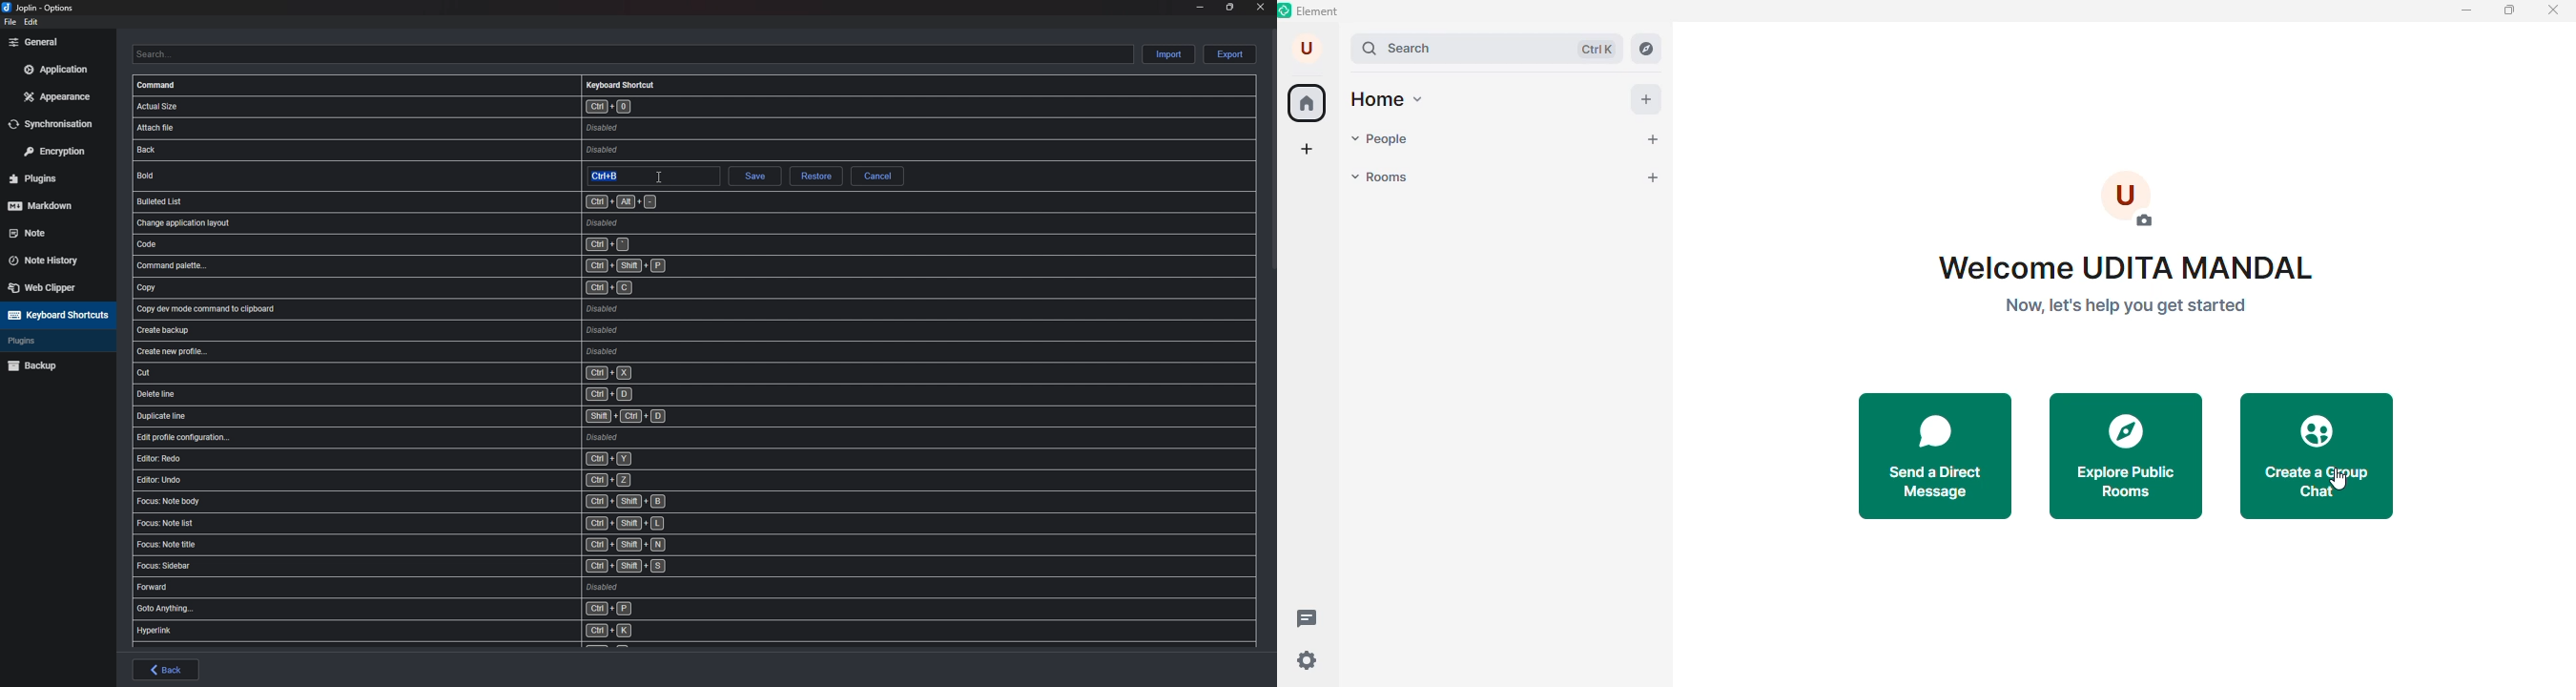 The width and height of the screenshot is (2576, 700). What do you see at coordinates (55, 41) in the screenshot?
I see `General` at bounding box center [55, 41].